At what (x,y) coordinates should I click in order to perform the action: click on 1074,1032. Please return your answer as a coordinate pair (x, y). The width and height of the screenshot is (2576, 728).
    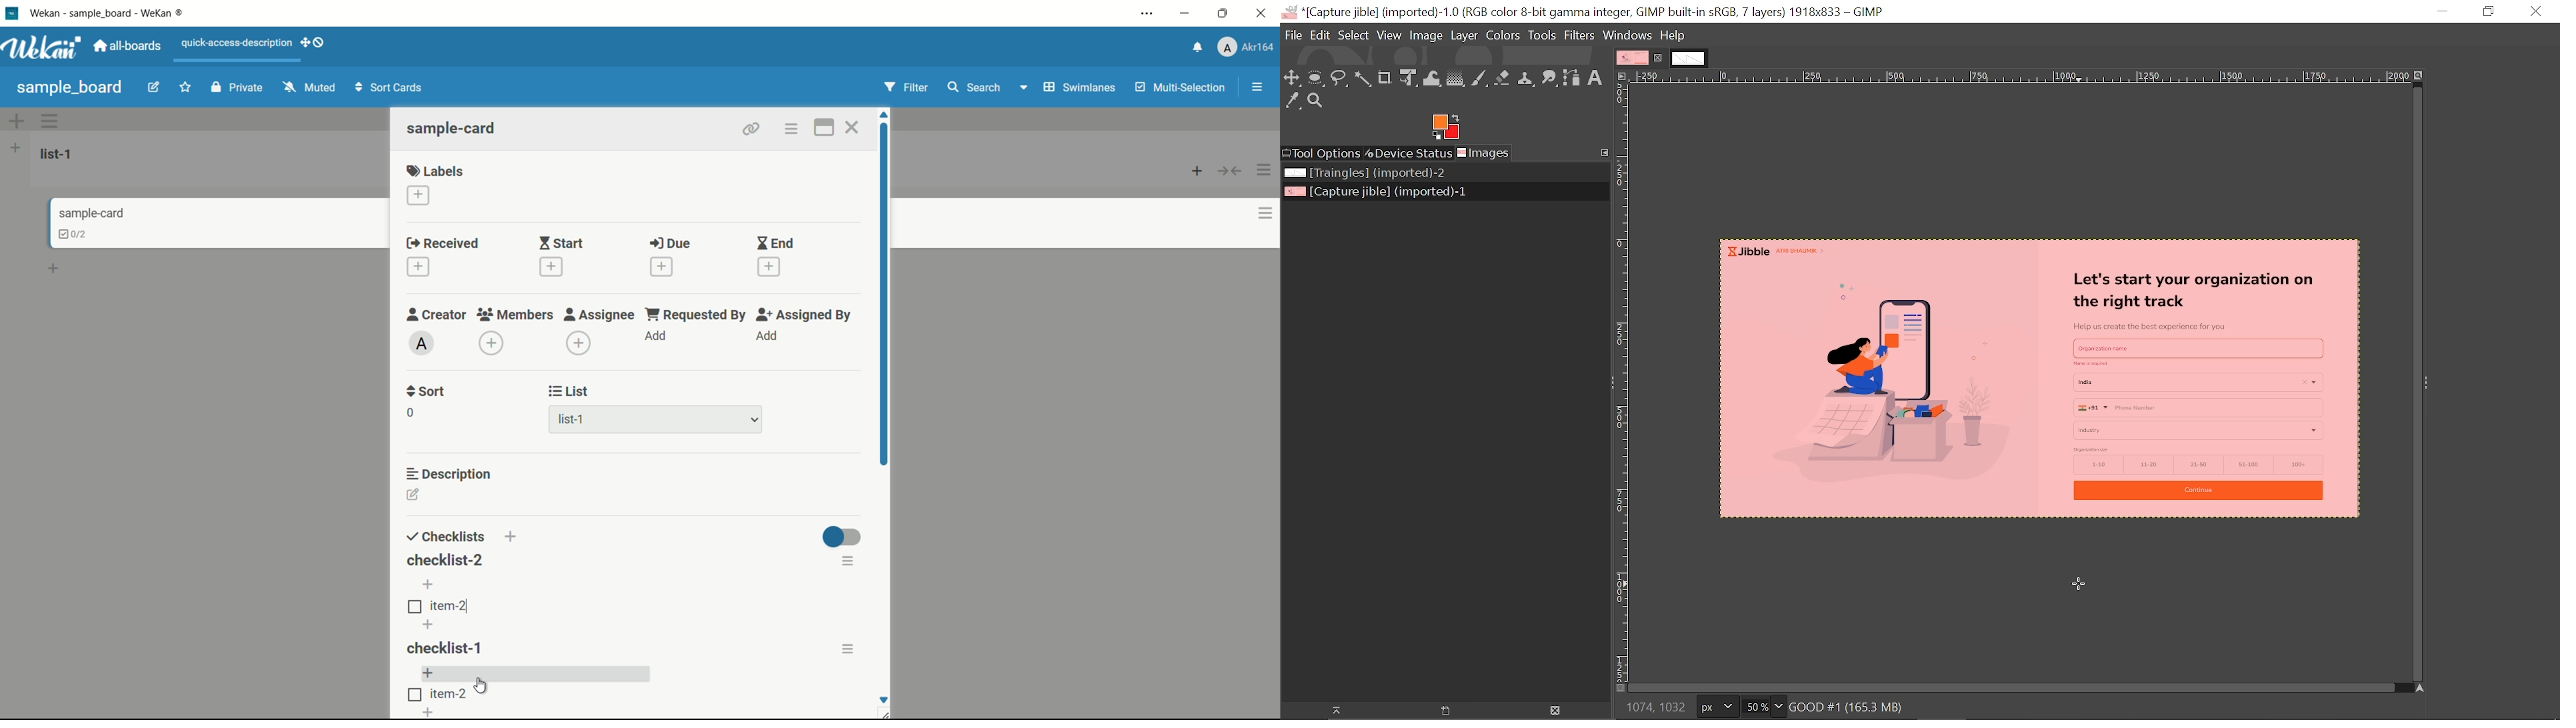
    Looking at the image, I should click on (1658, 710).